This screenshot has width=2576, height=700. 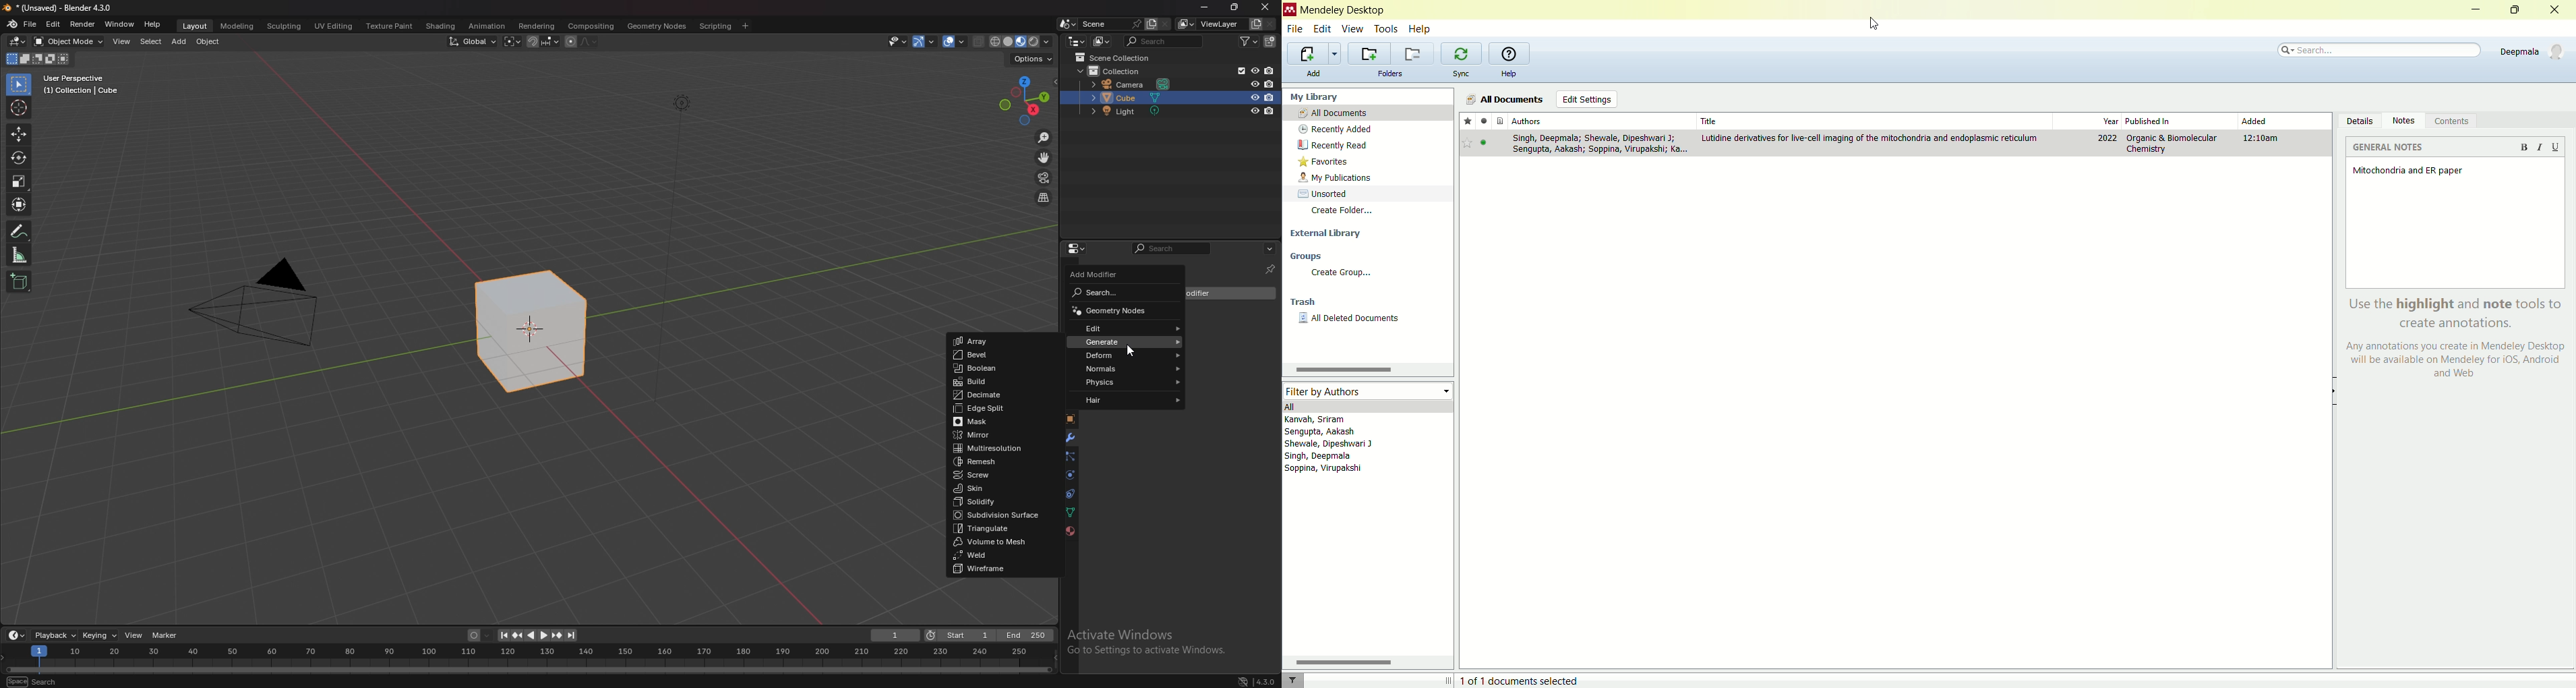 I want to click on notes, so click(x=2403, y=121).